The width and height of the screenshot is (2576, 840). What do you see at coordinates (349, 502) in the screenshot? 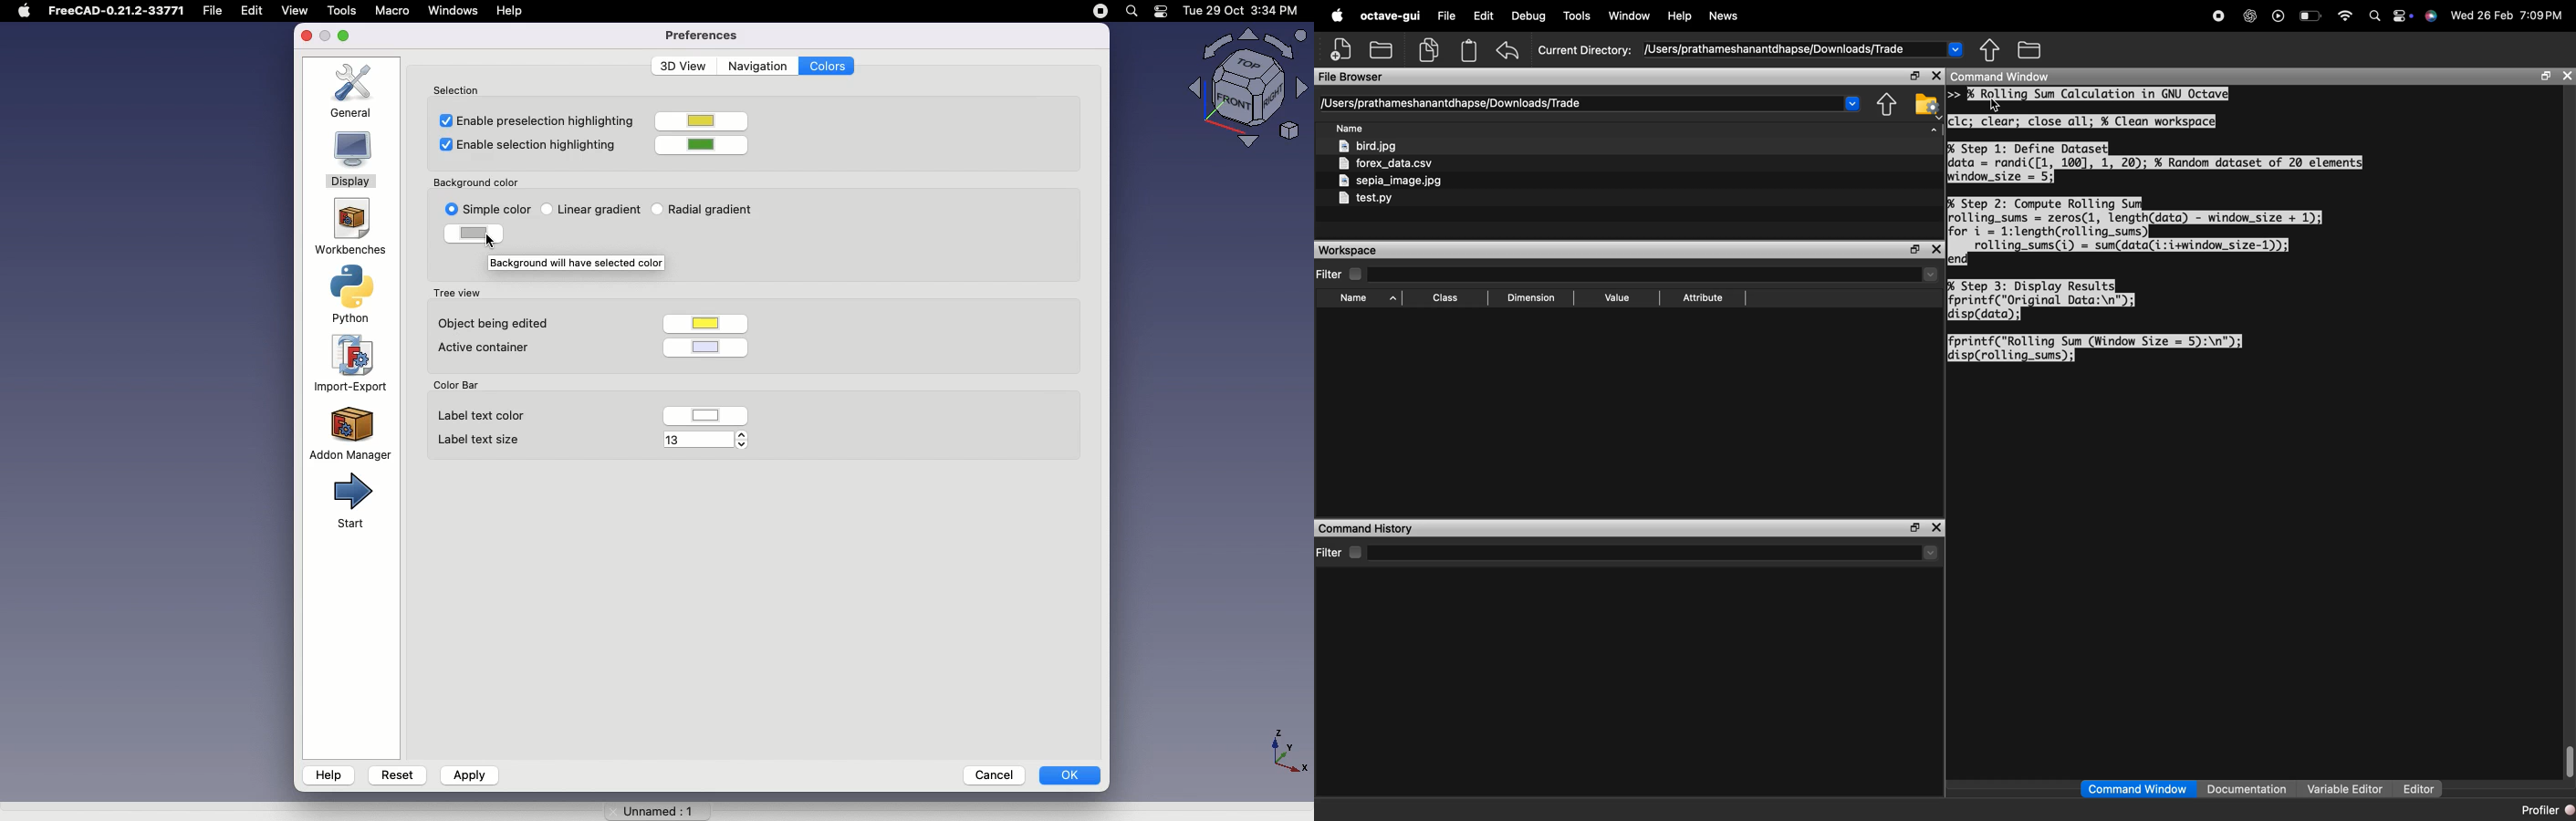
I see `Start` at bounding box center [349, 502].